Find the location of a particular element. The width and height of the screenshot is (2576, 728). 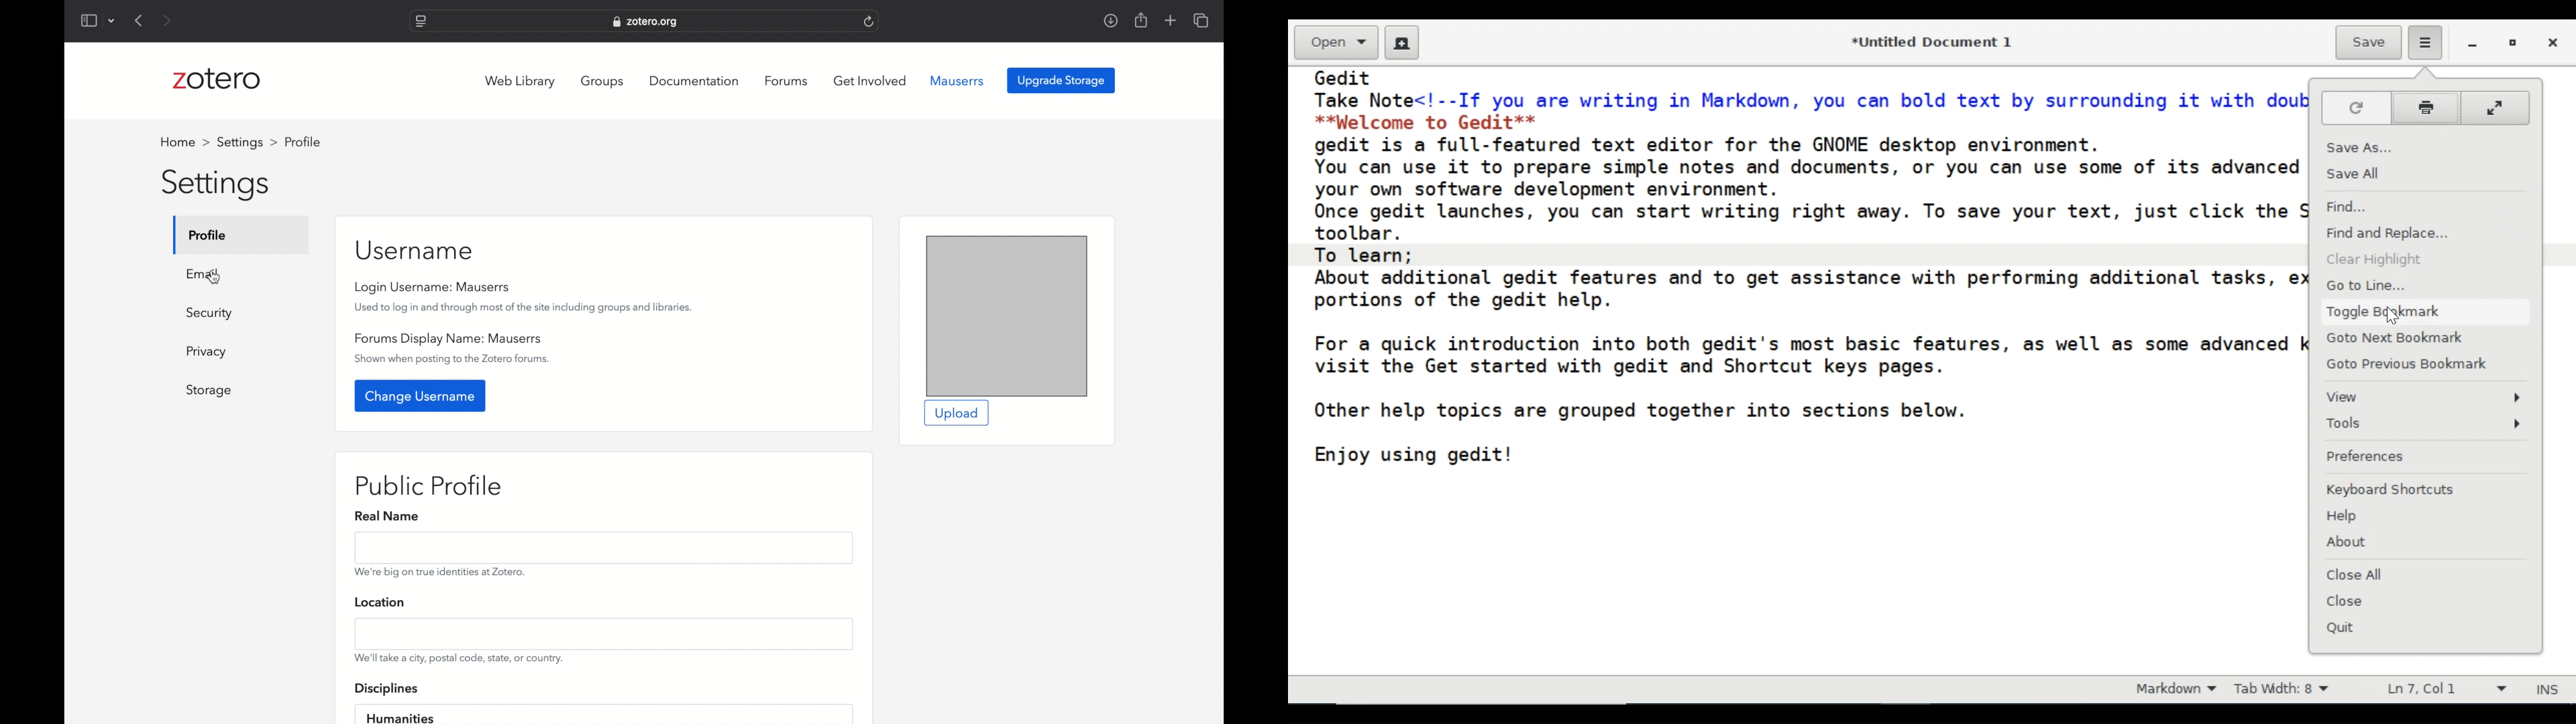

storage is located at coordinates (209, 391).